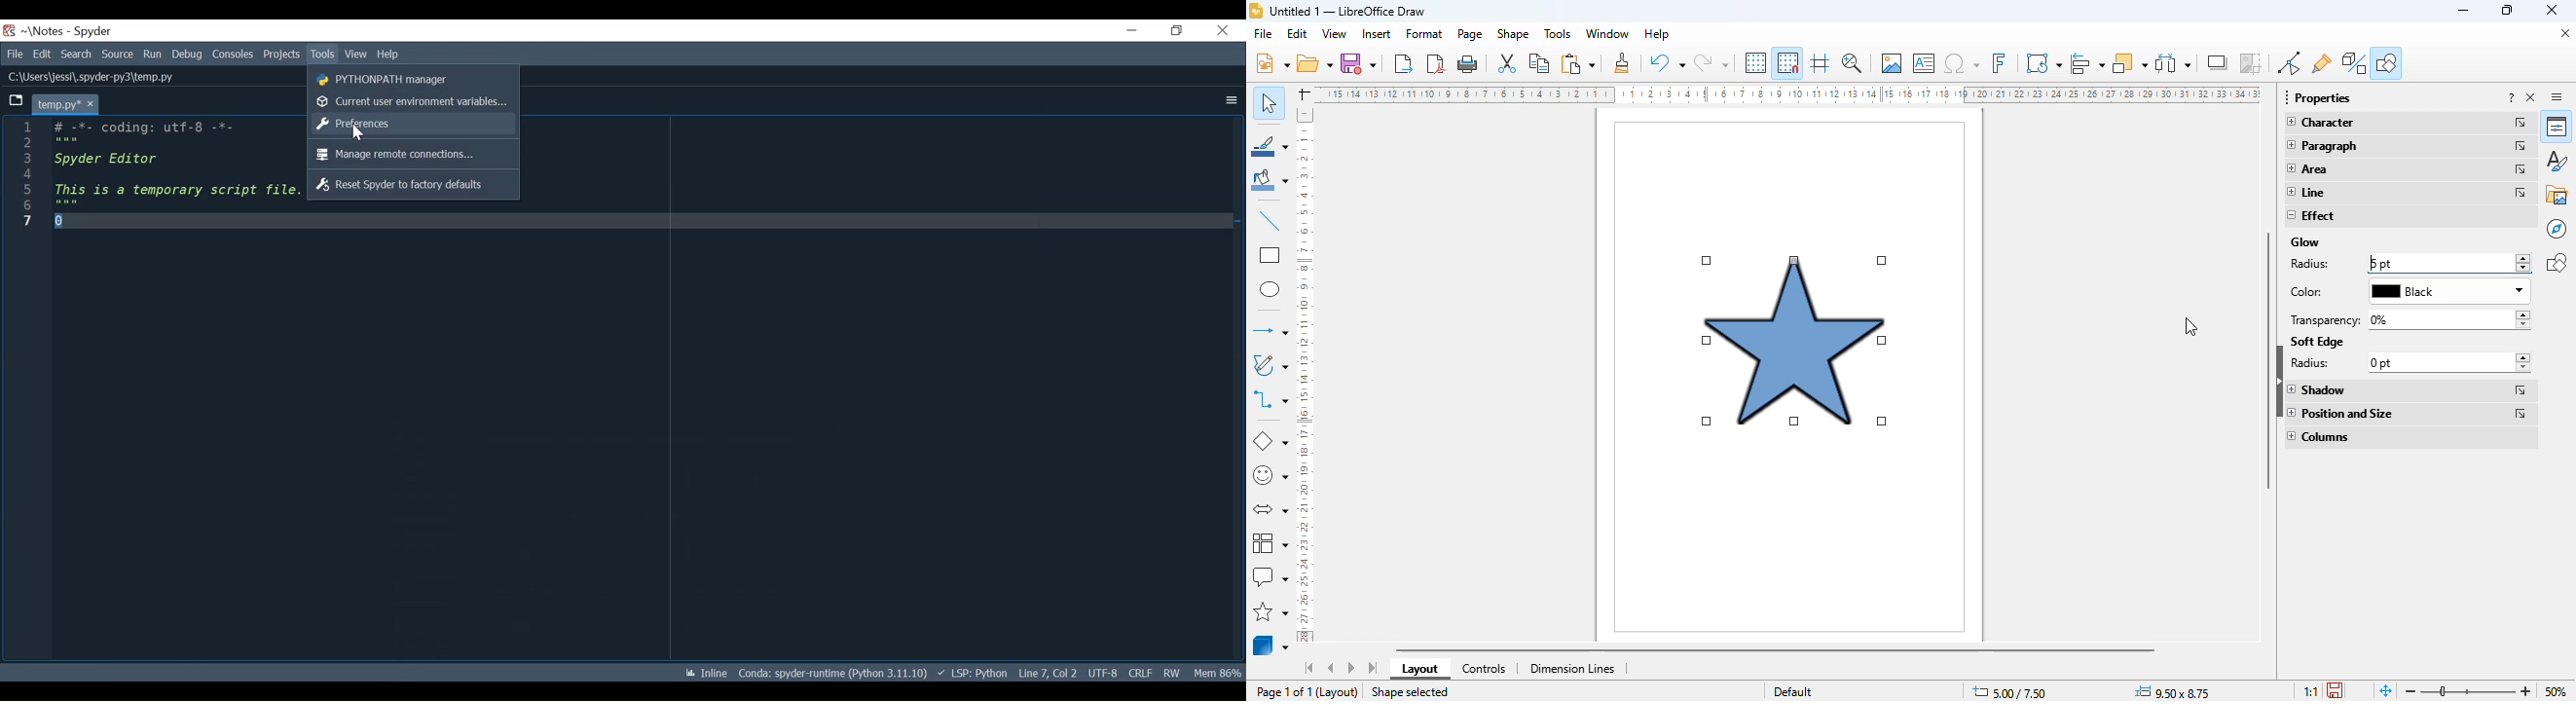 Image resolution: width=2576 pixels, height=728 pixels. Describe the element at coordinates (1270, 575) in the screenshot. I see `callout shapes` at that location.